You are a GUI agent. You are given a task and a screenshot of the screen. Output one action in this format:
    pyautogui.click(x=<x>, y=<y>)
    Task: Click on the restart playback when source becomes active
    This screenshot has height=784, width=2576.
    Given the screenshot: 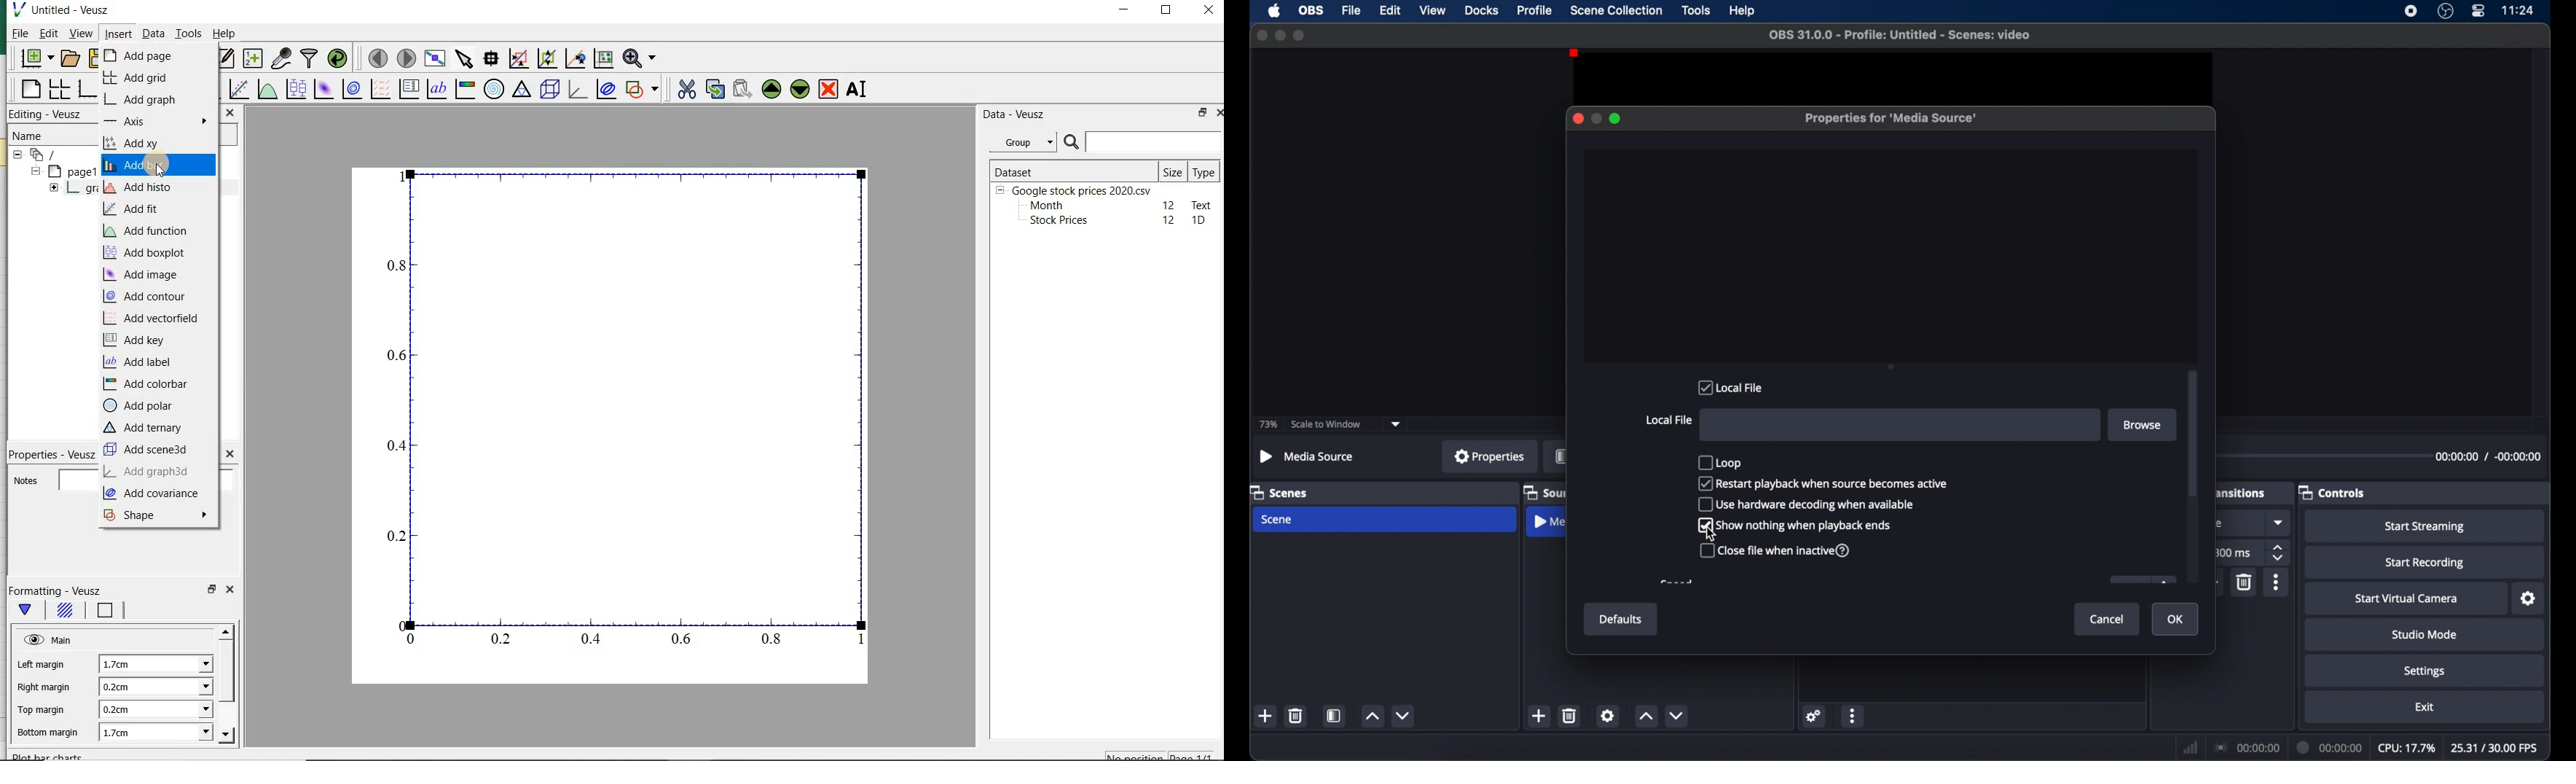 What is the action you would take?
    pyautogui.click(x=1824, y=483)
    